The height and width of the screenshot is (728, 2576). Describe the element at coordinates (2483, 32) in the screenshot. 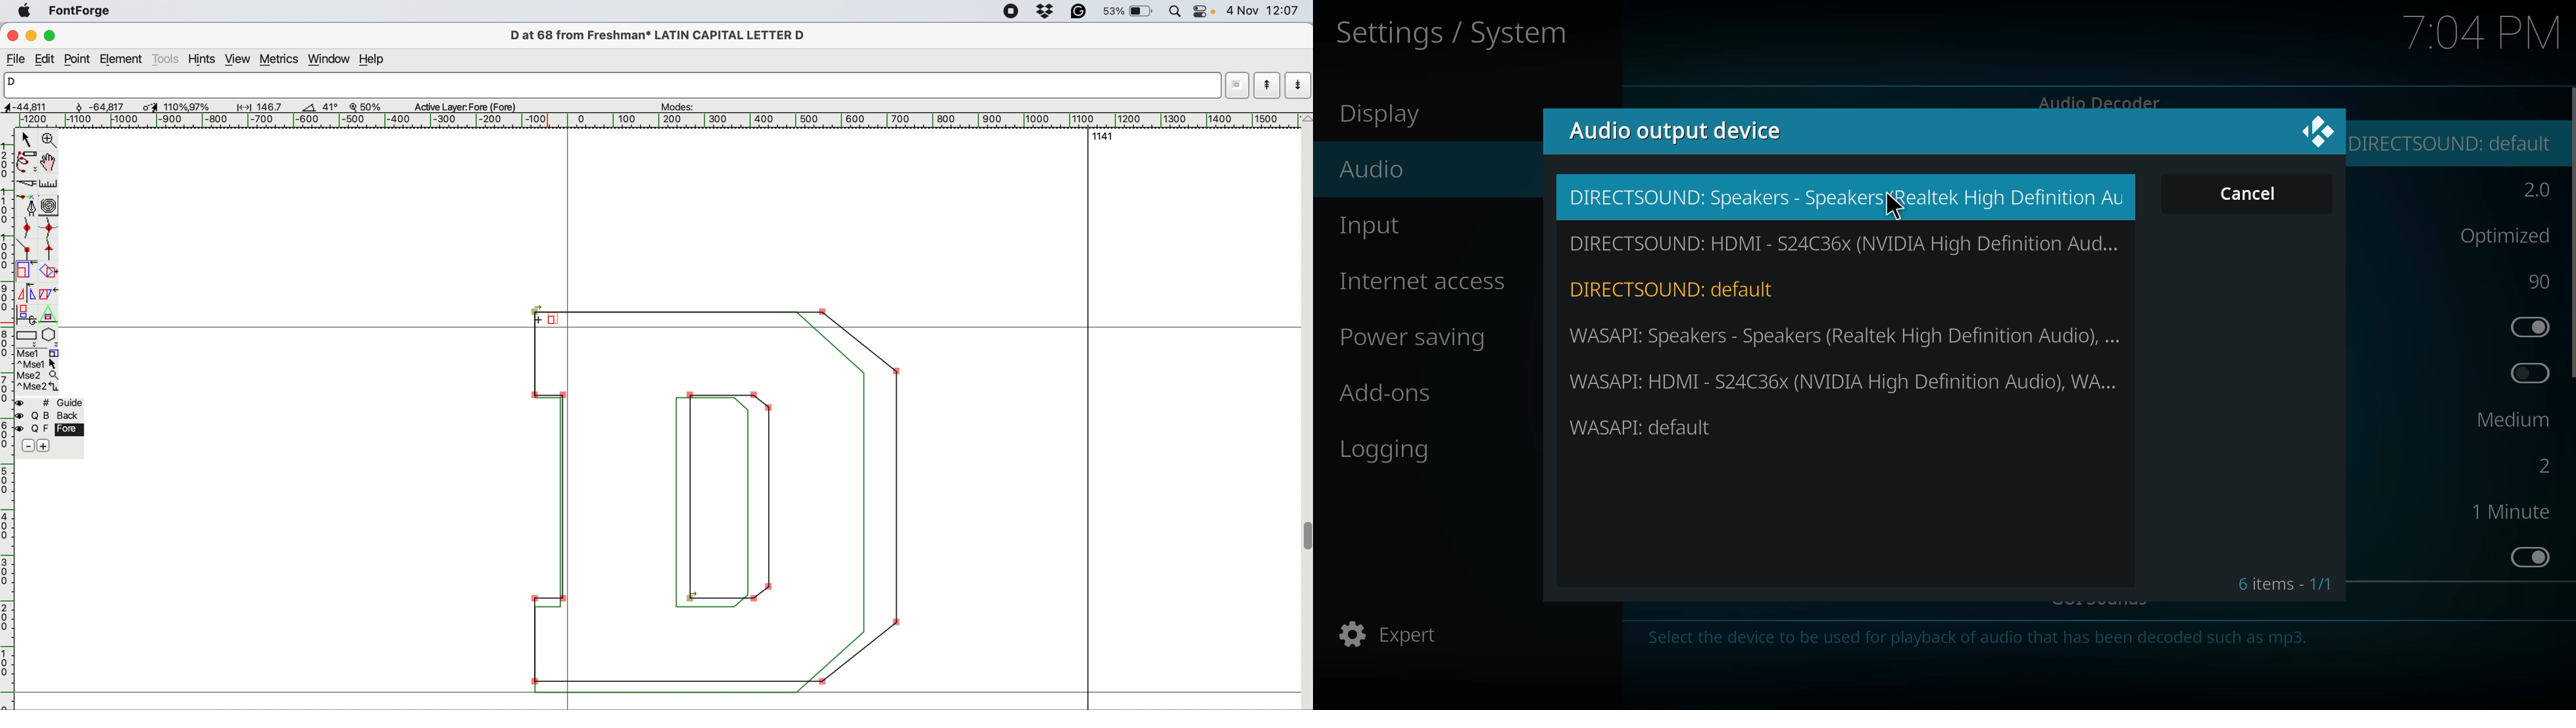

I see `time` at that location.